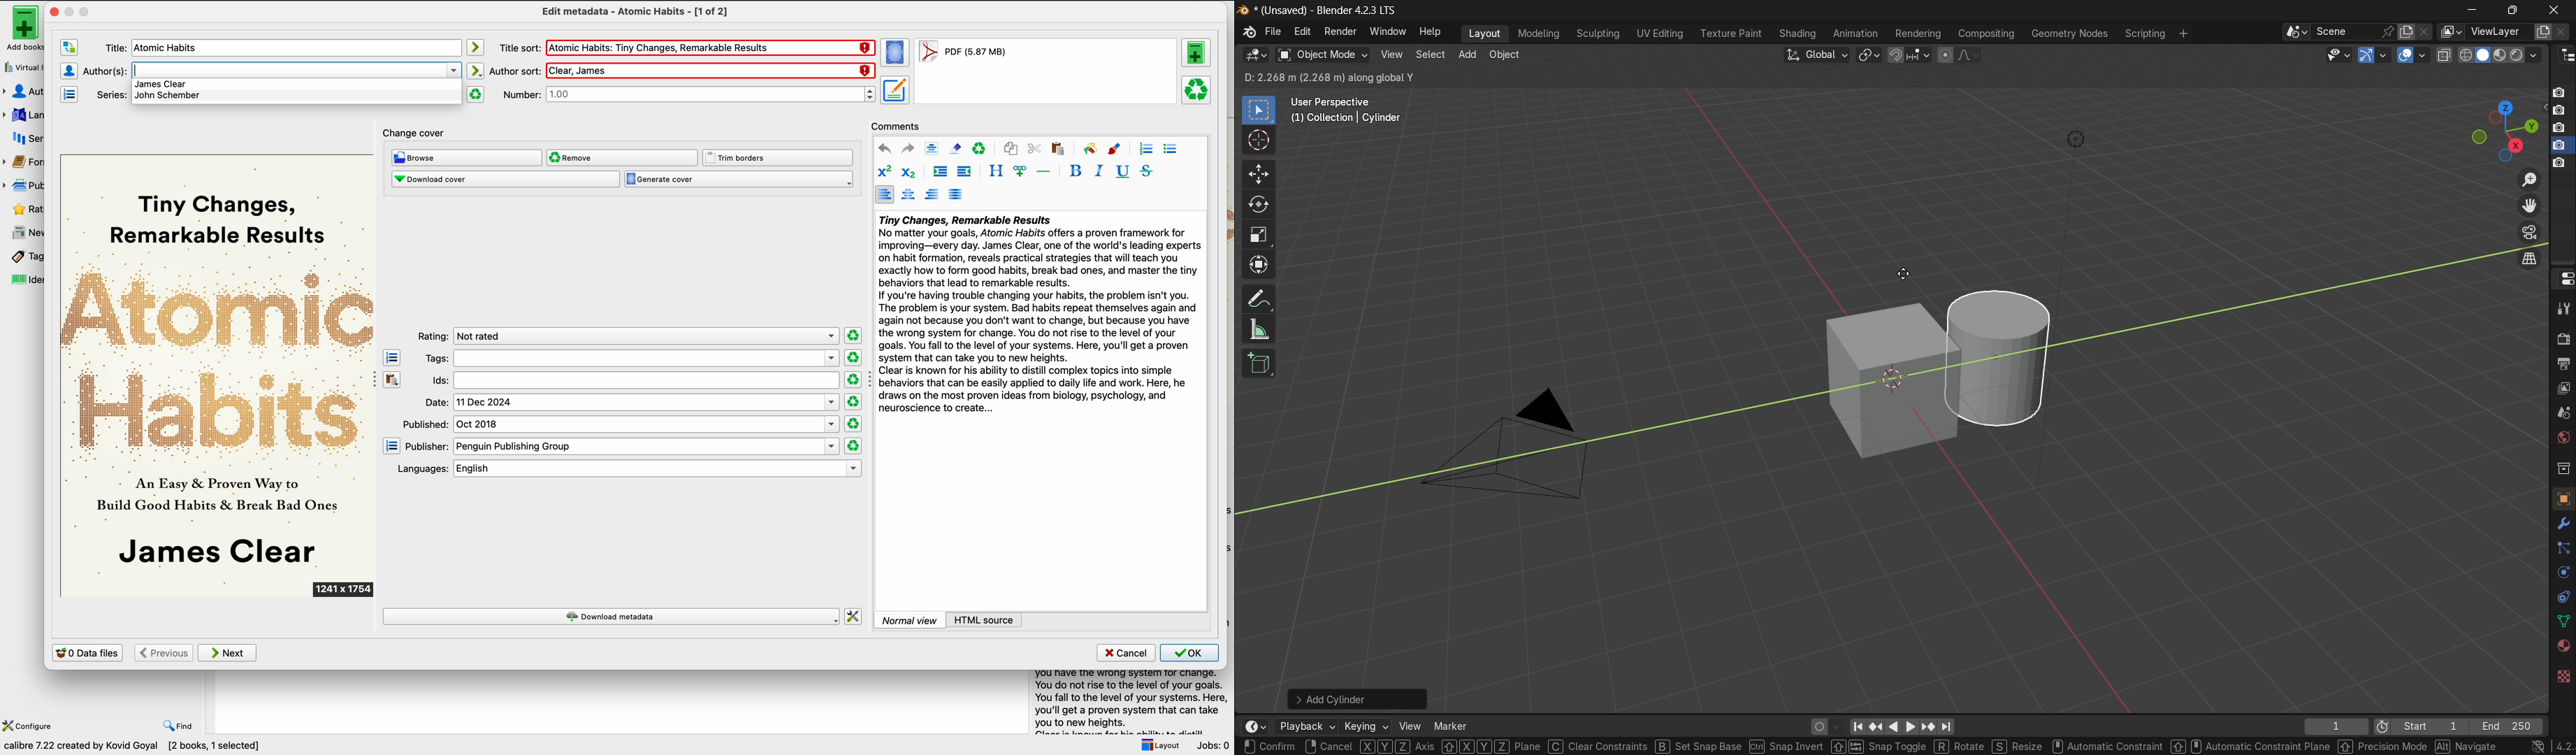 This screenshot has height=756, width=2576. What do you see at coordinates (170, 97) in the screenshot?
I see `John Schember author` at bounding box center [170, 97].